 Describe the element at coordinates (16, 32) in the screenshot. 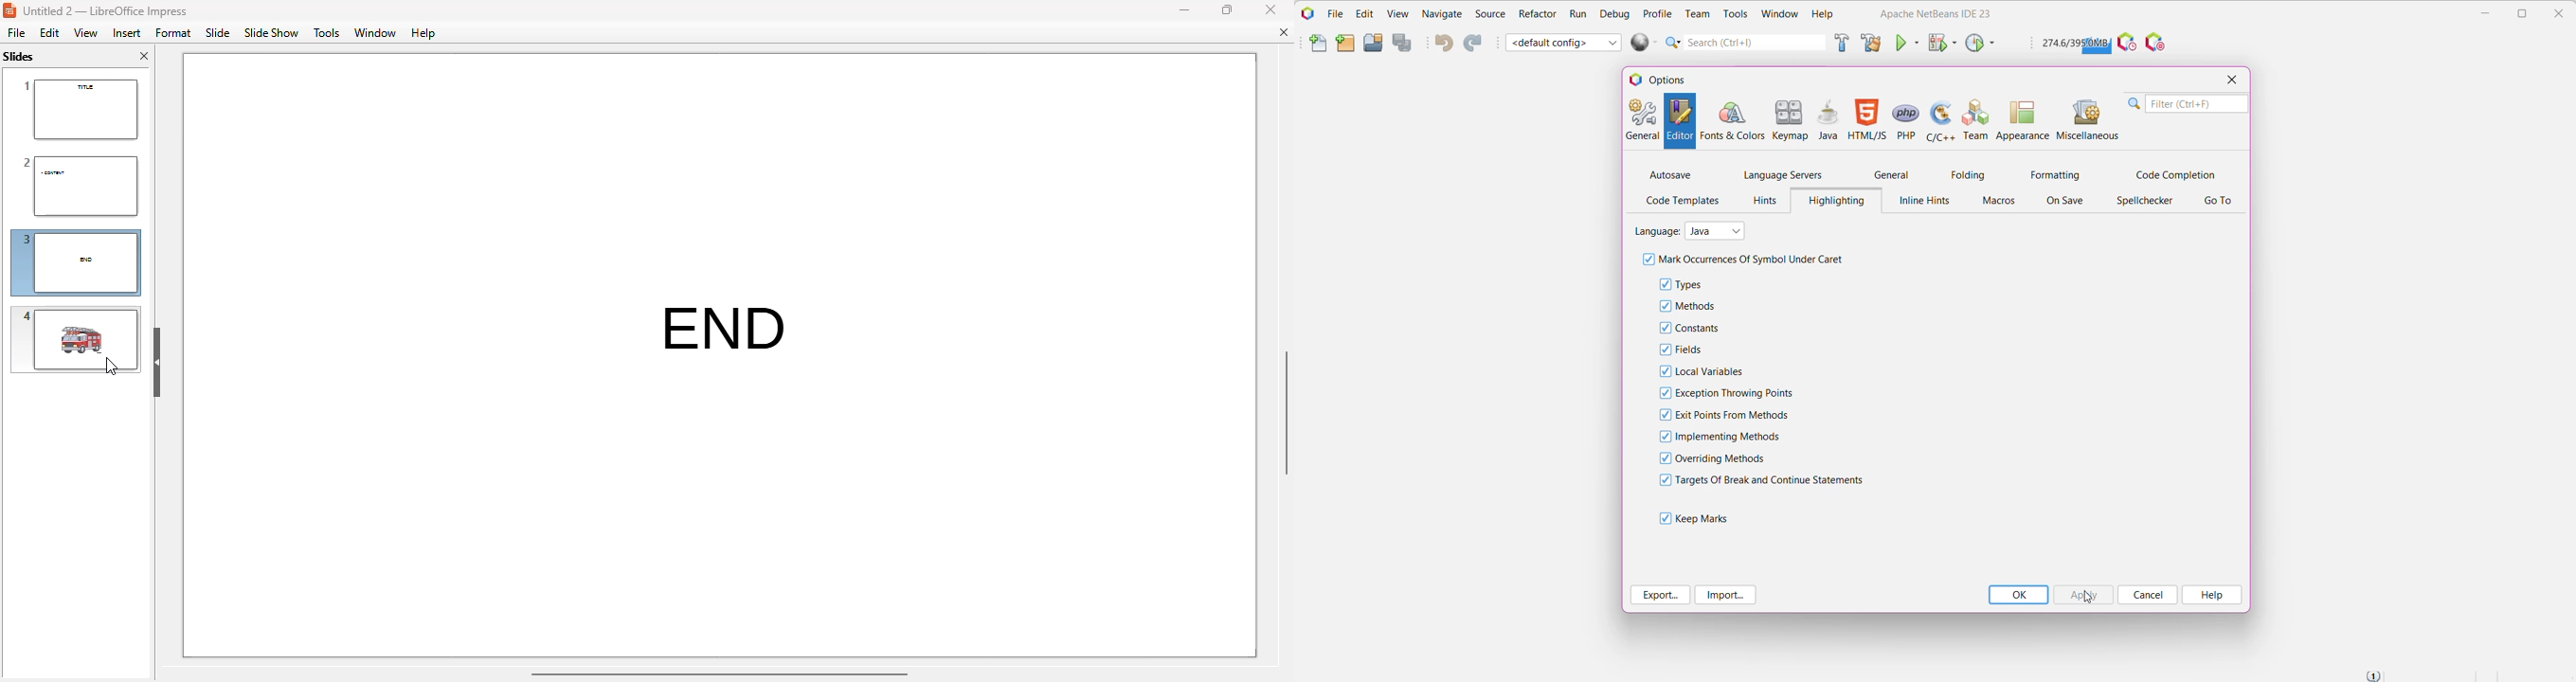

I see `file` at that location.